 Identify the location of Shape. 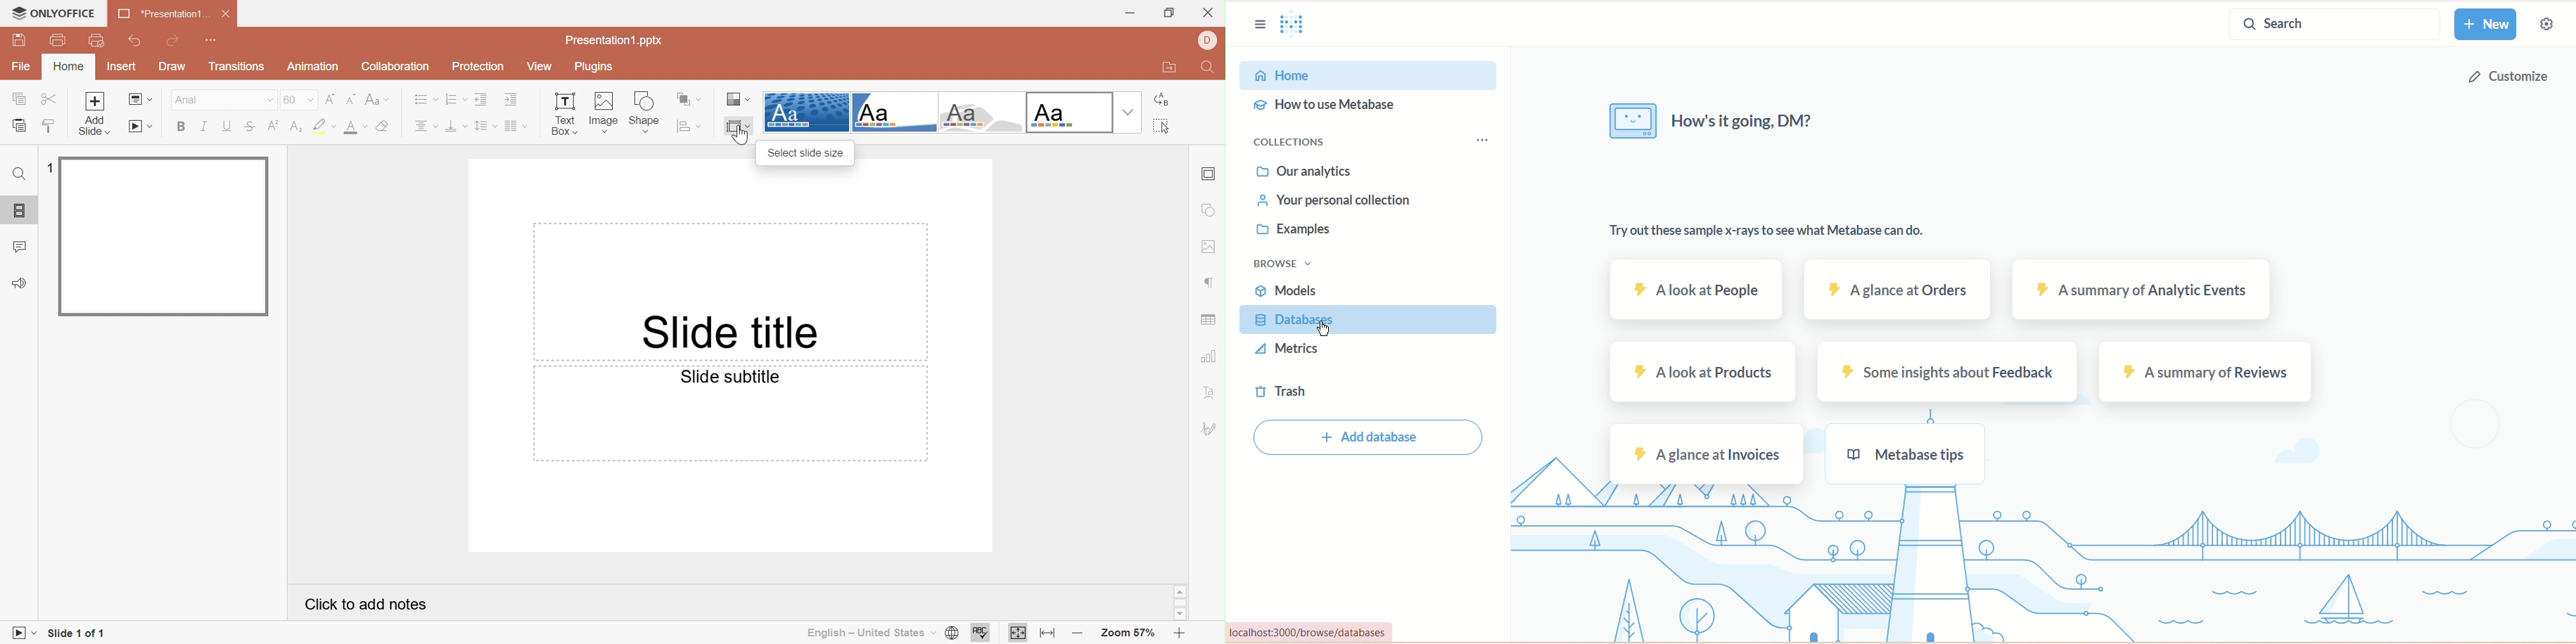
(643, 112).